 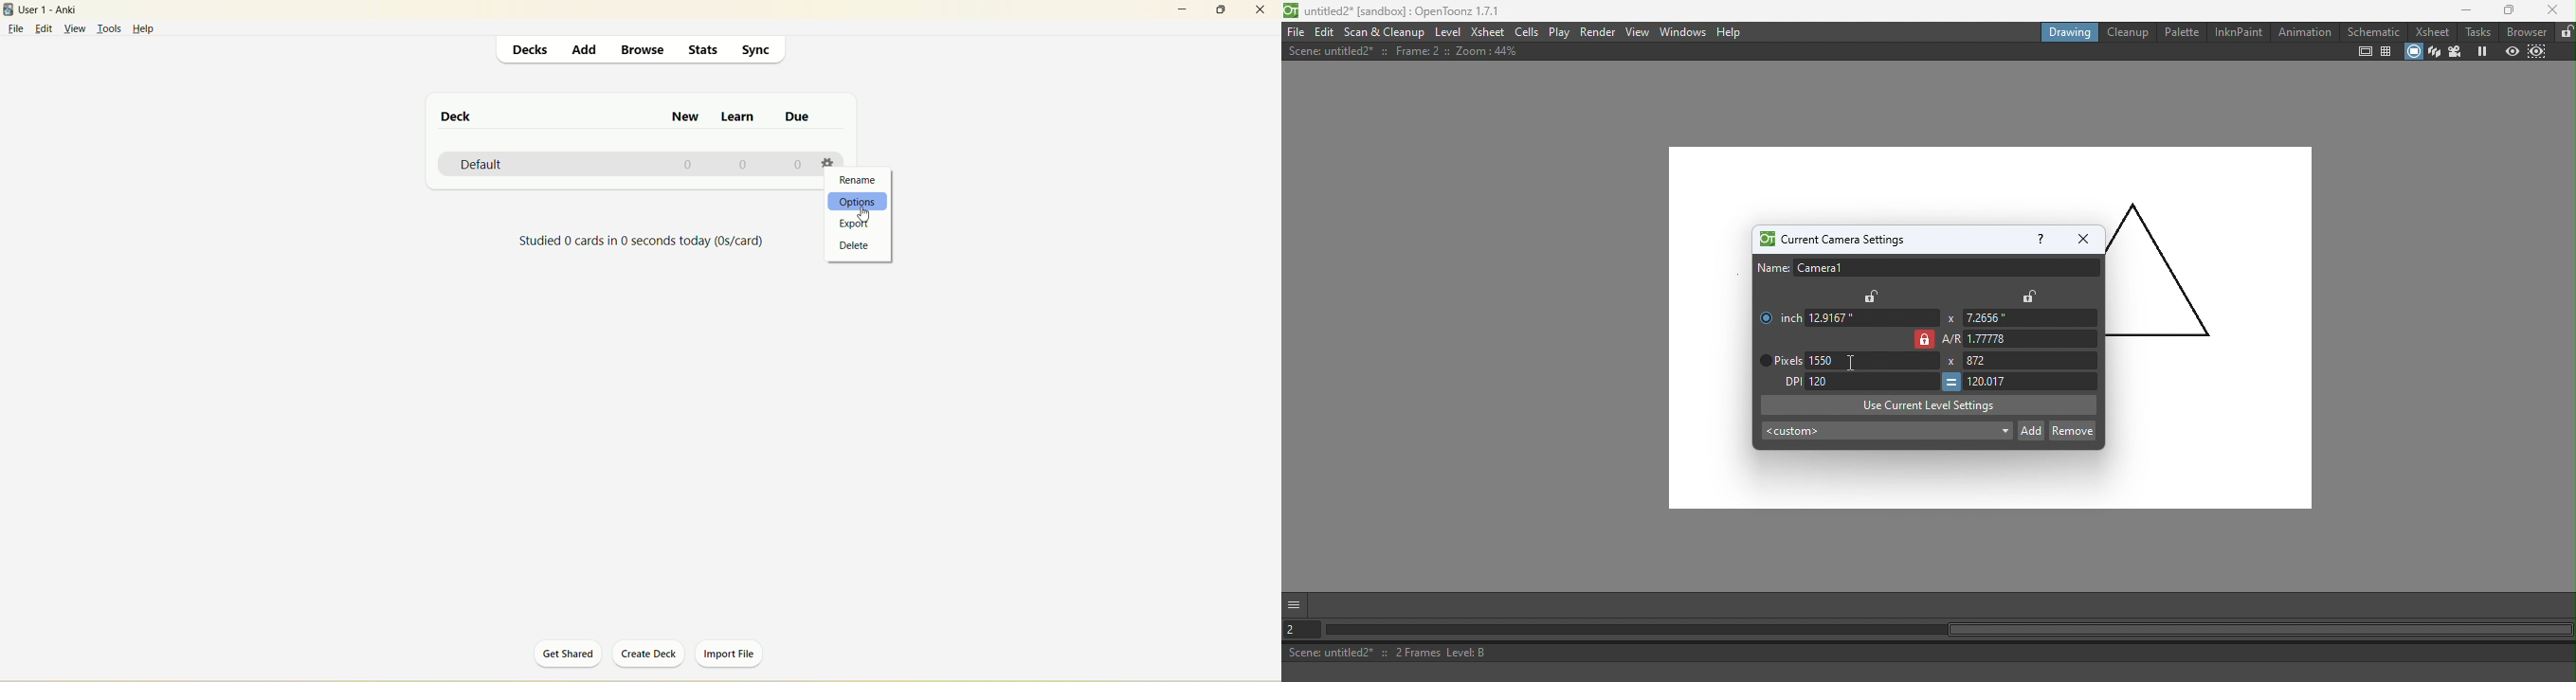 I want to click on create deck, so click(x=647, y=654).